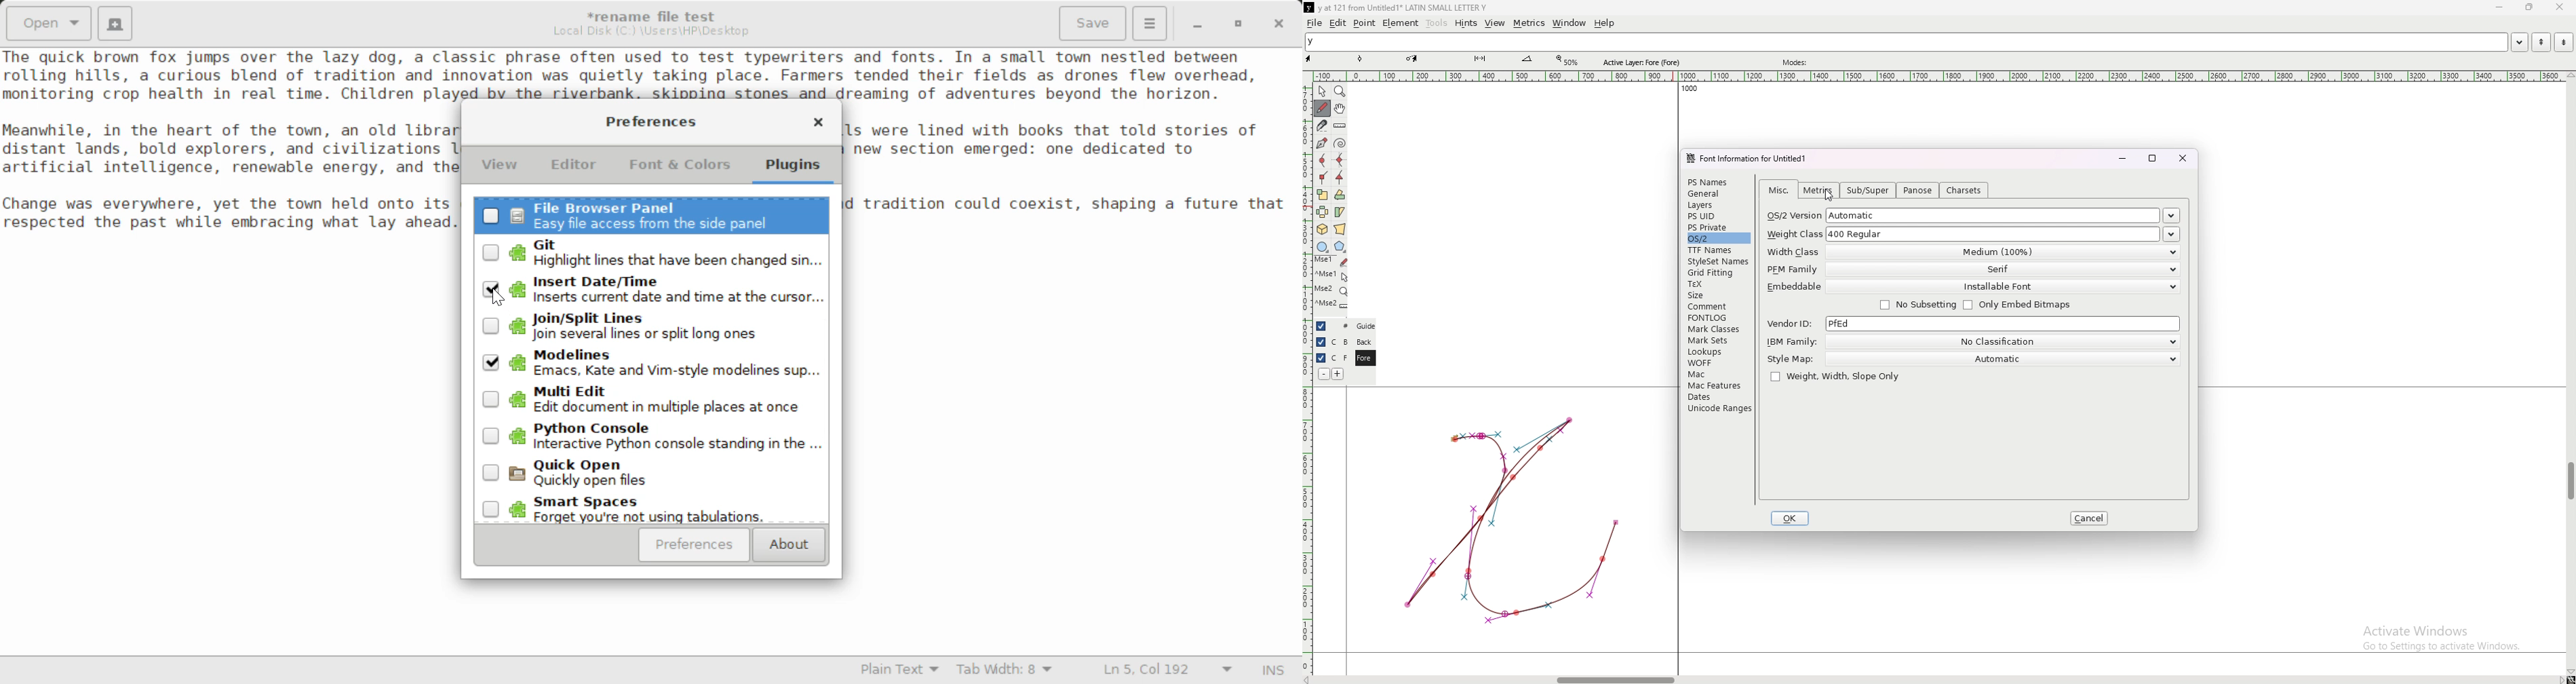 The height and width of the screenshot is (700, 2576). What do you see at coordinates (1717, 340) in the screenshot?
I see `mark sets` at bounding box center [1717, 340].